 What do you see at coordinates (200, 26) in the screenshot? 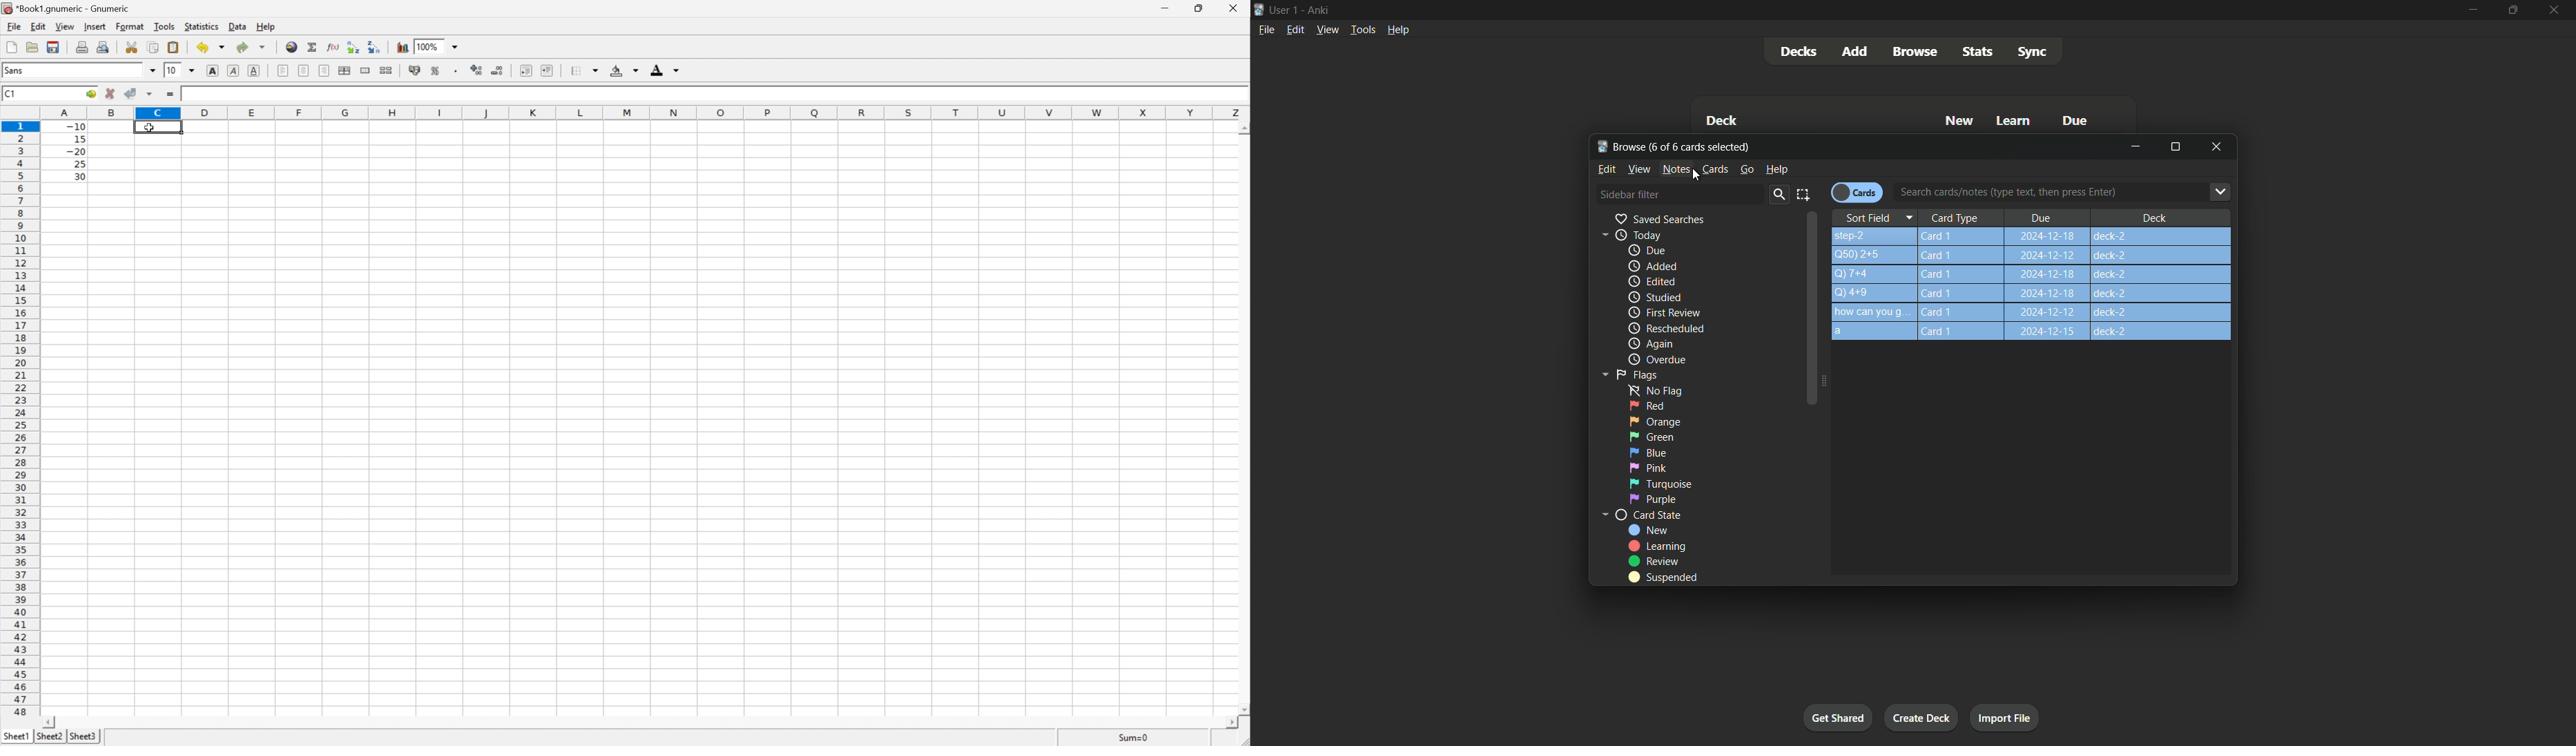
I see `Statistics` at bounding box center [200, 26].